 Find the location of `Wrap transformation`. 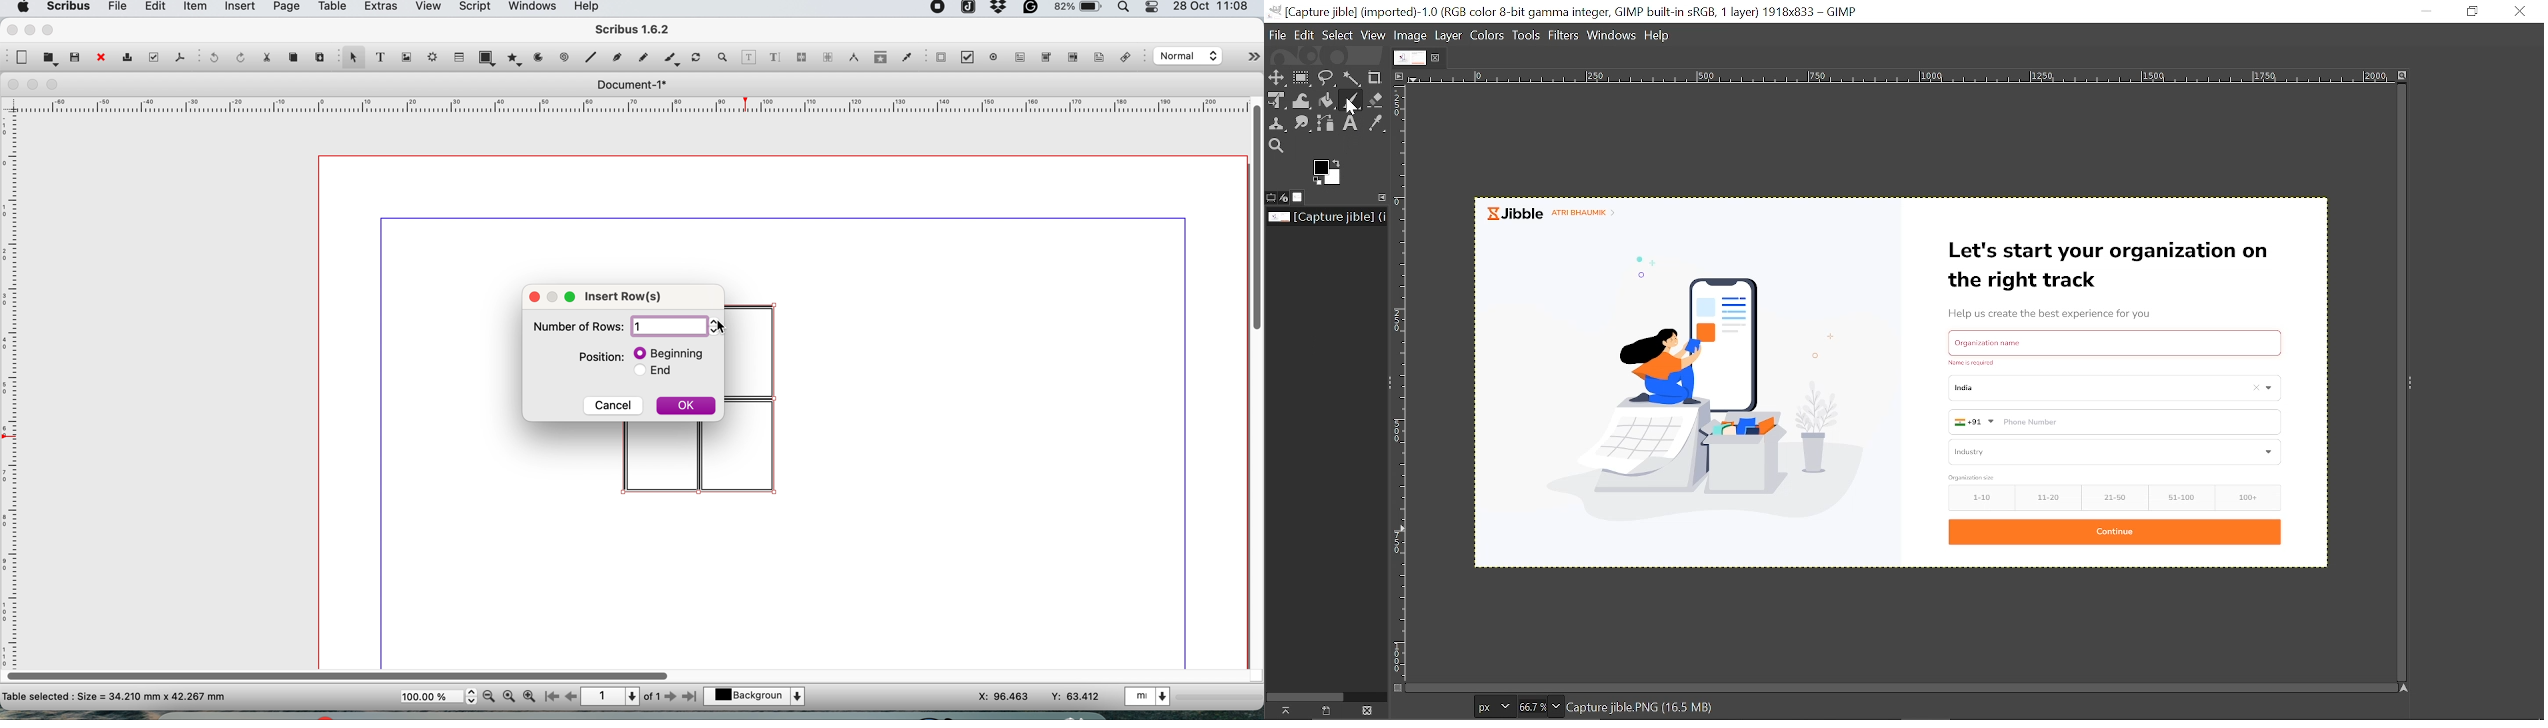

Wrap transformation is located at coordinates (1303, 100).